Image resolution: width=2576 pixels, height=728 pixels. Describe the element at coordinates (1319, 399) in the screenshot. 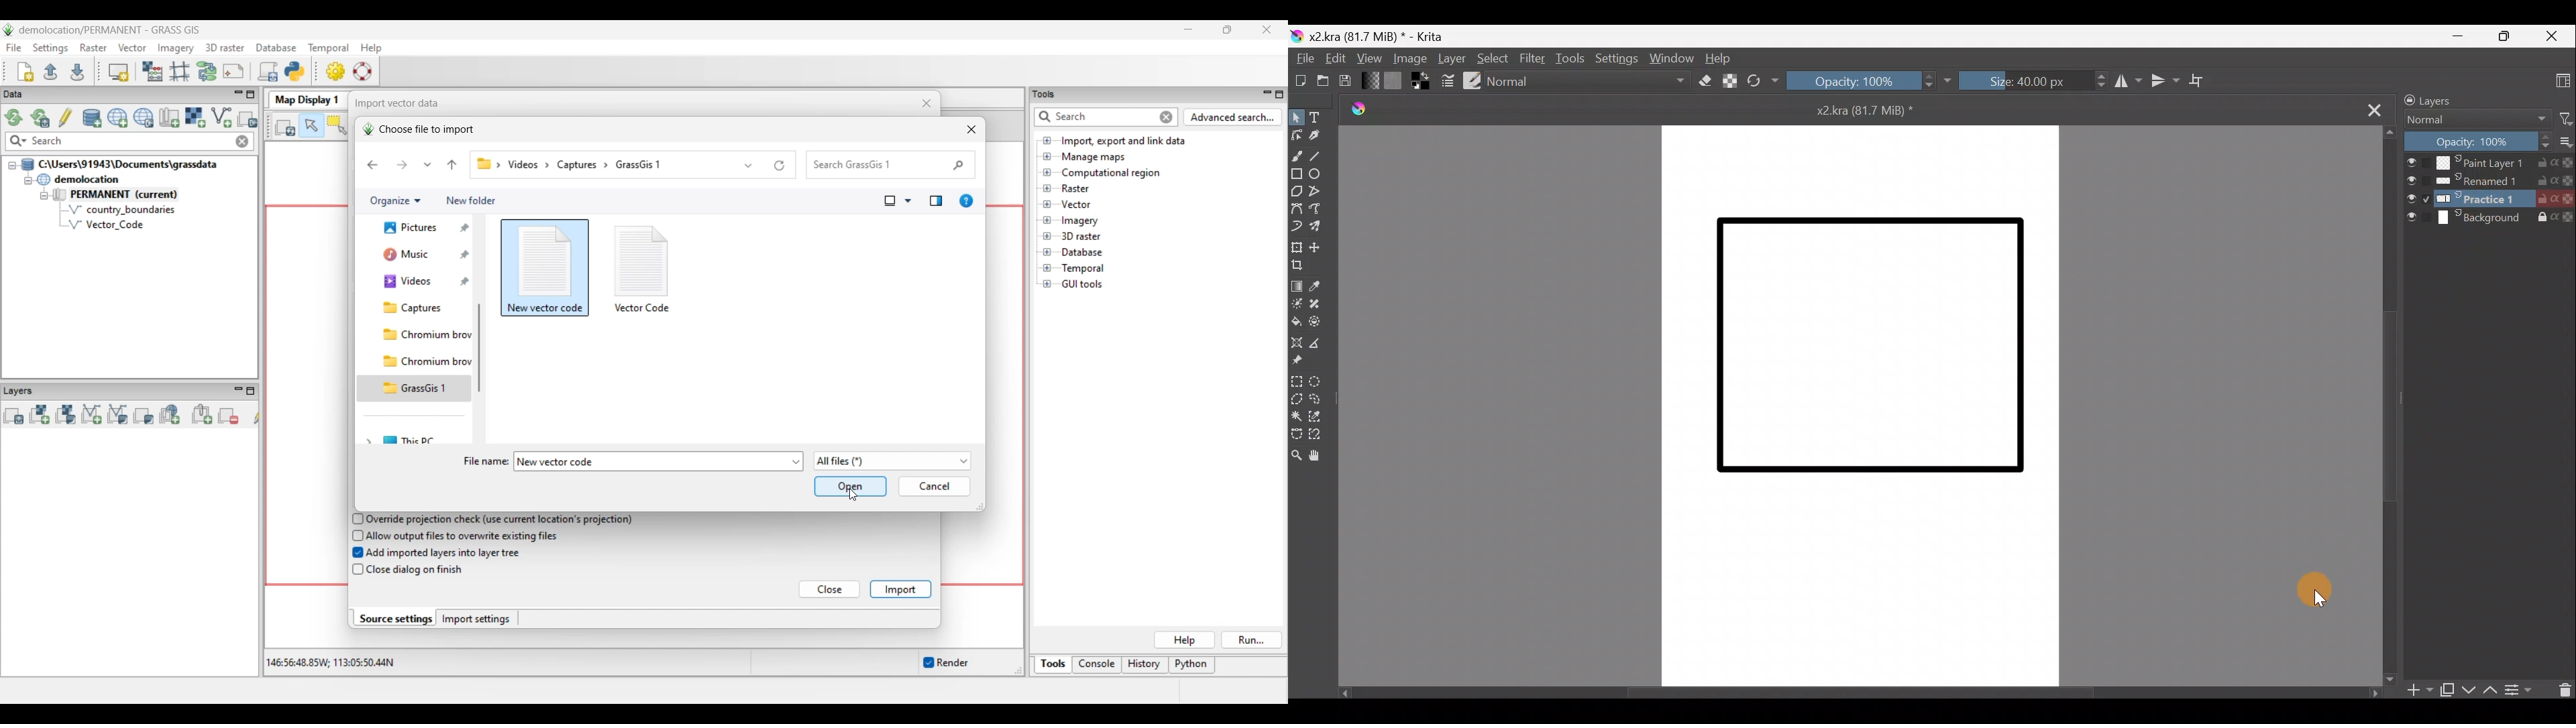

I see `Freehand selection tool` at that location.